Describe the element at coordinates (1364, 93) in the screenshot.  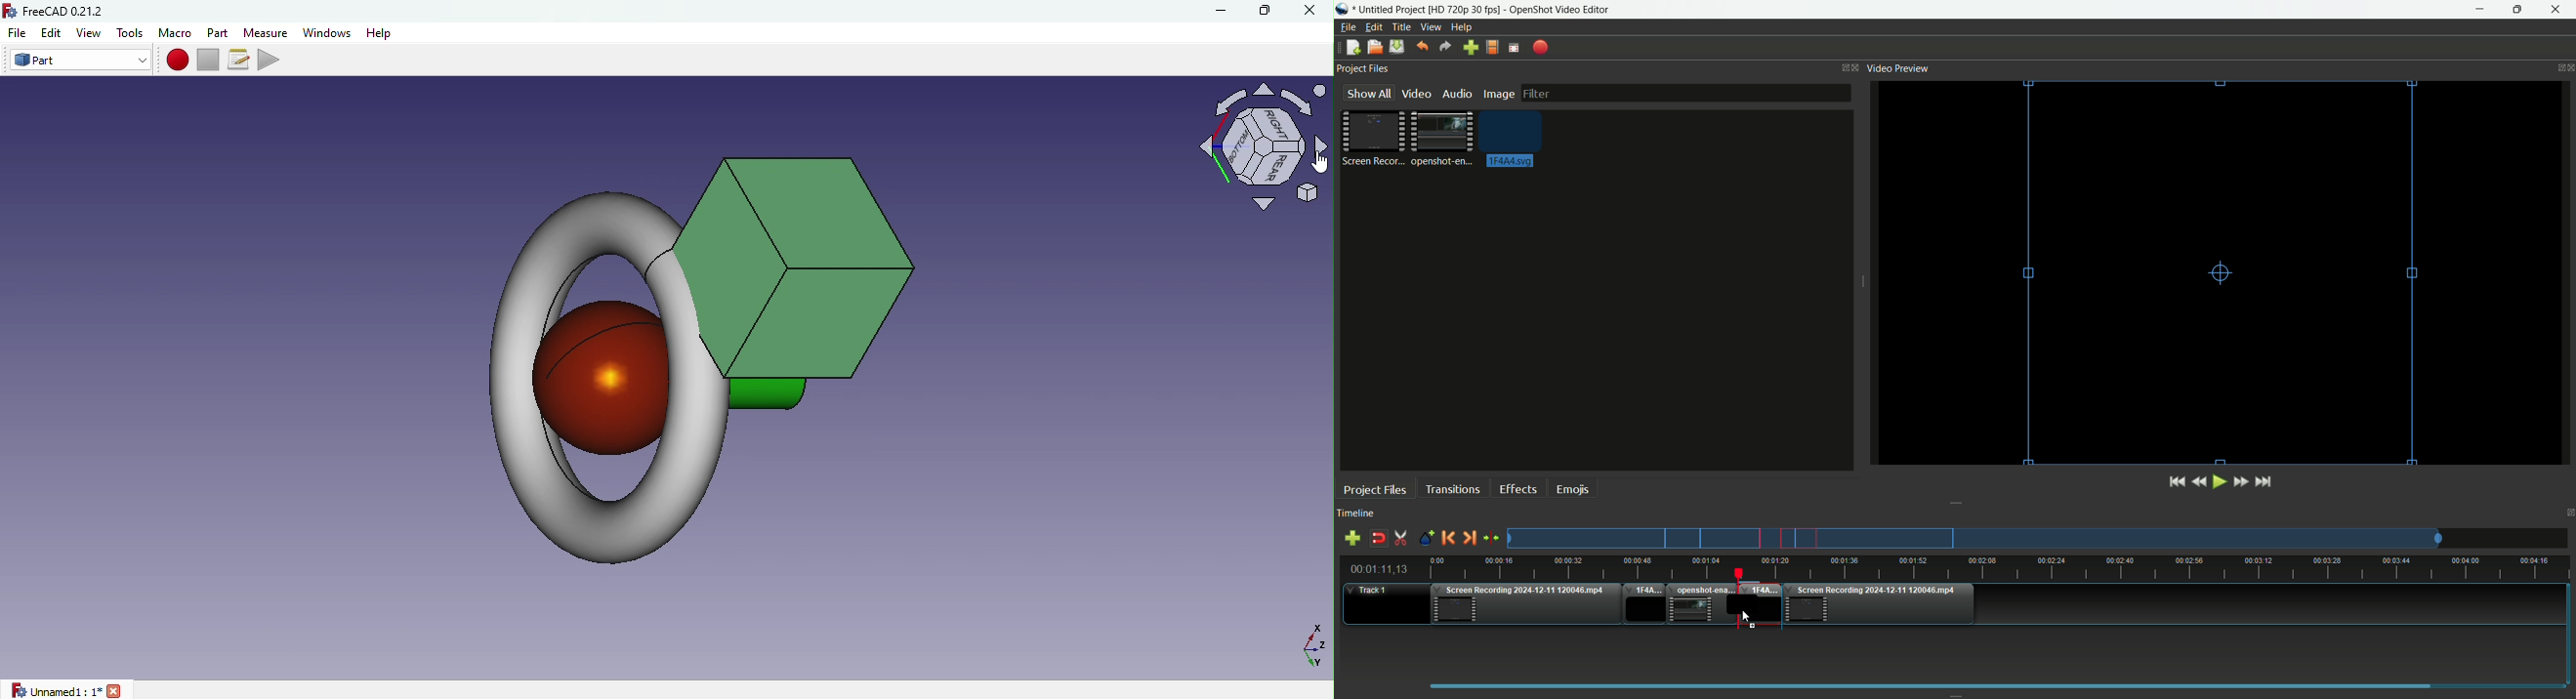
I see `Show all` at that location.